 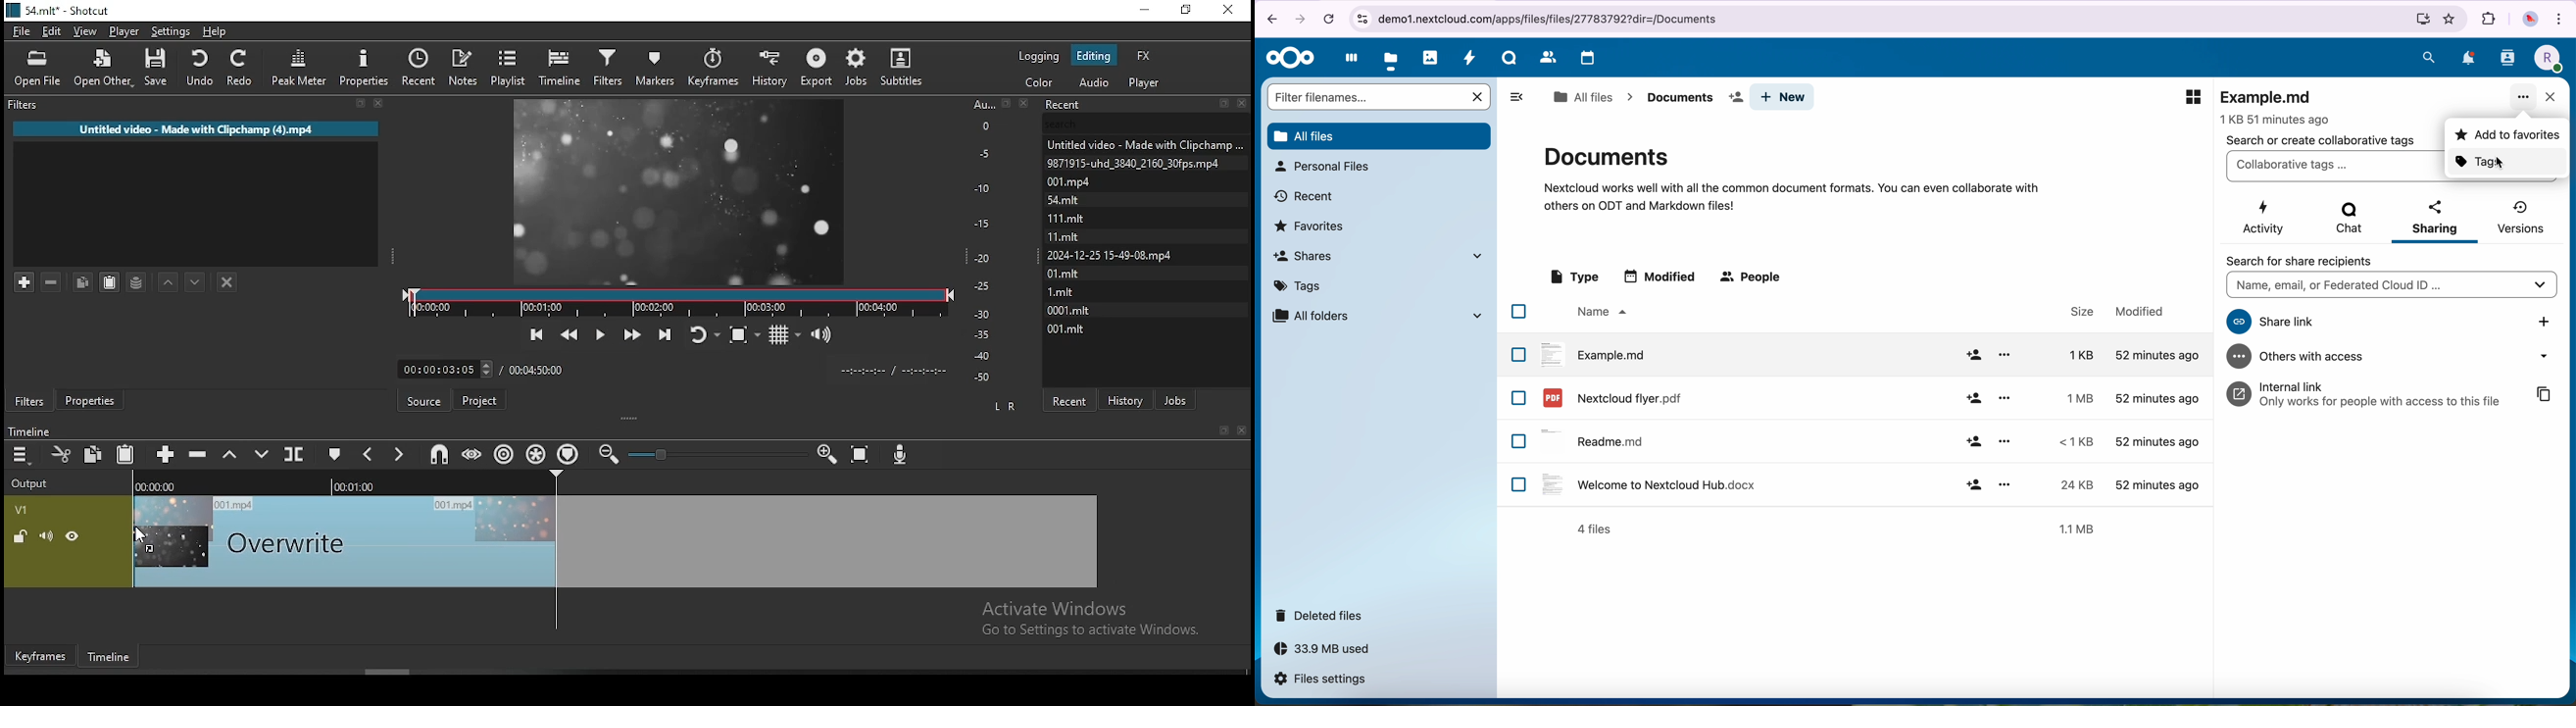 What do you see at coordinates (1177, 400) in the screenshot?
I see `jobs` at bounding box center [1177, 400].